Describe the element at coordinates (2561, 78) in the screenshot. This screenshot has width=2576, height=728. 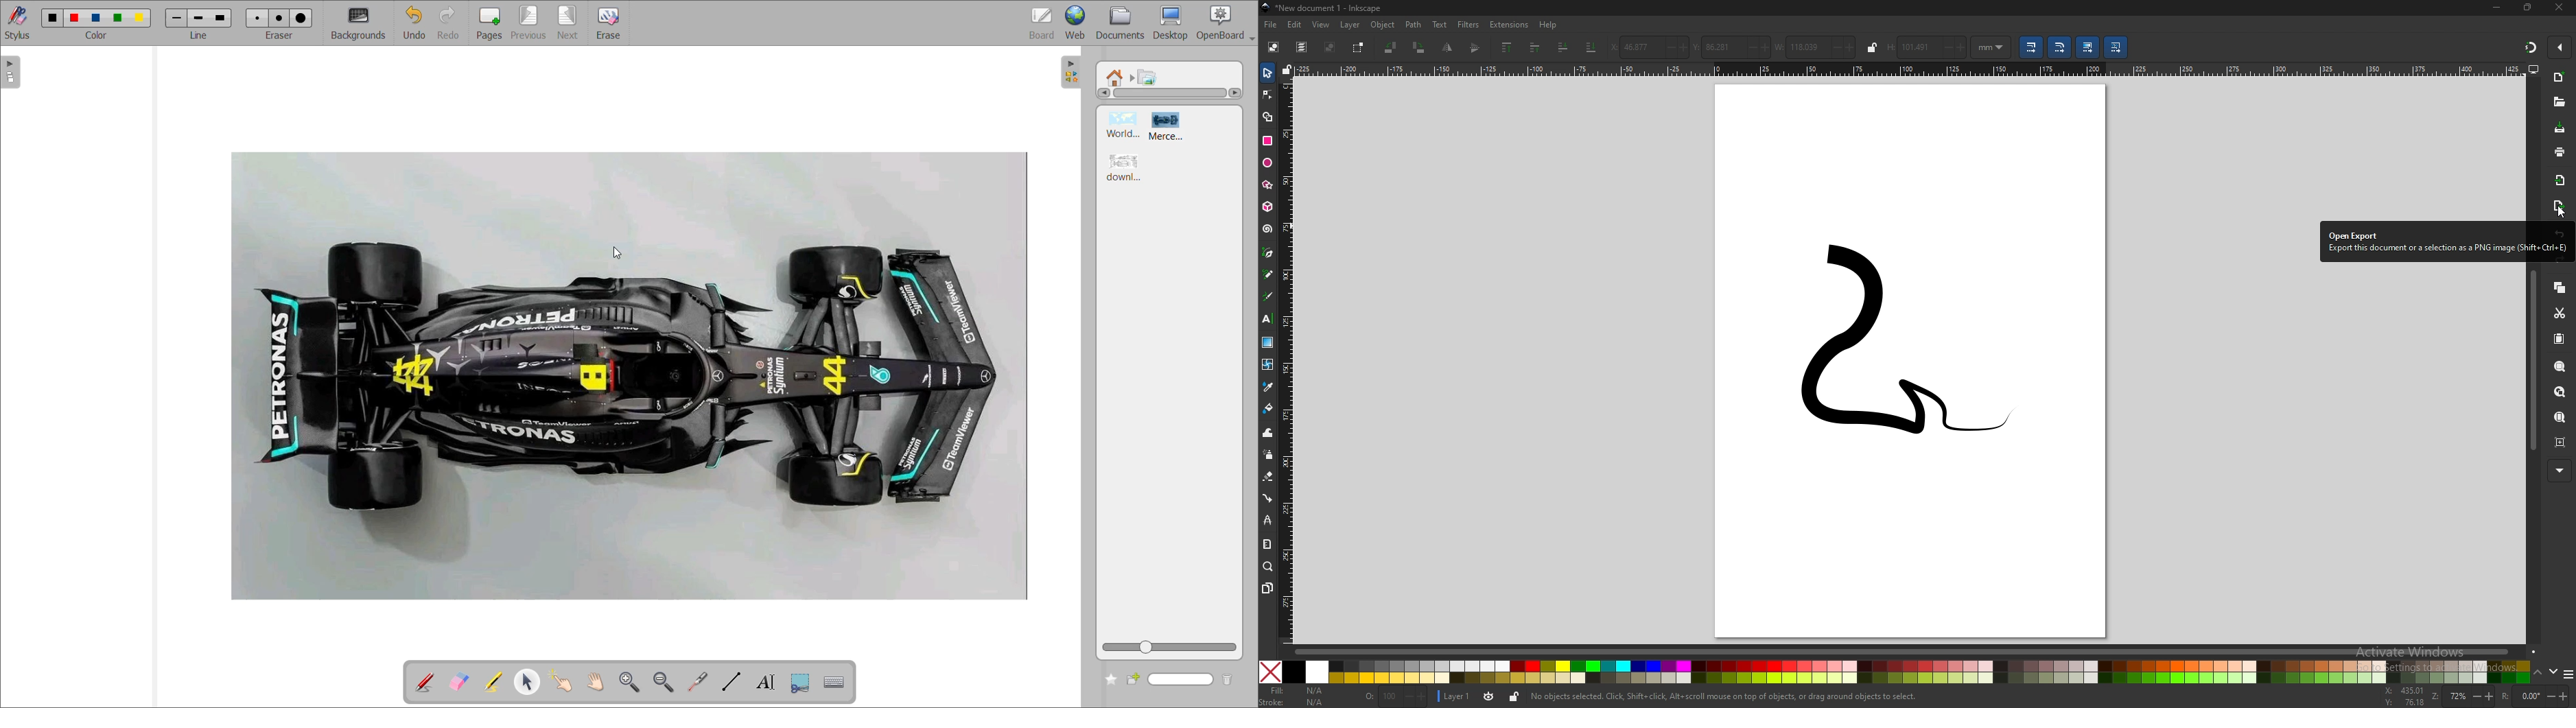
I see `new` at that location.